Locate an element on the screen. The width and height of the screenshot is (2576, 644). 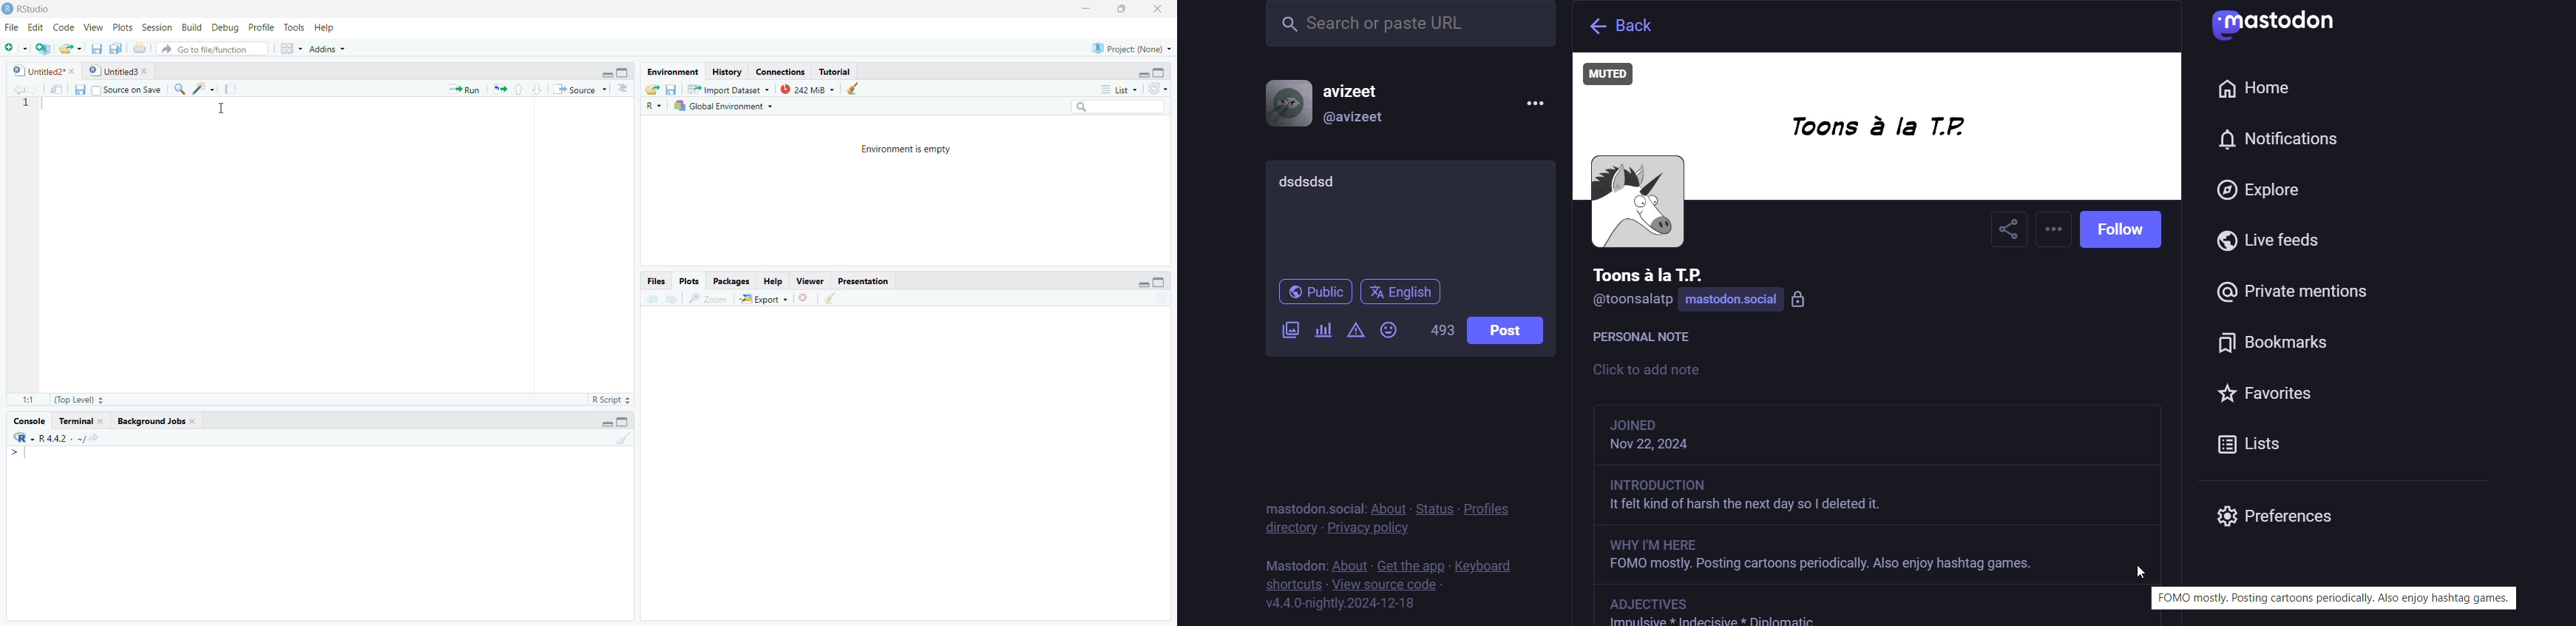
History is located at coordinates (727, 72).